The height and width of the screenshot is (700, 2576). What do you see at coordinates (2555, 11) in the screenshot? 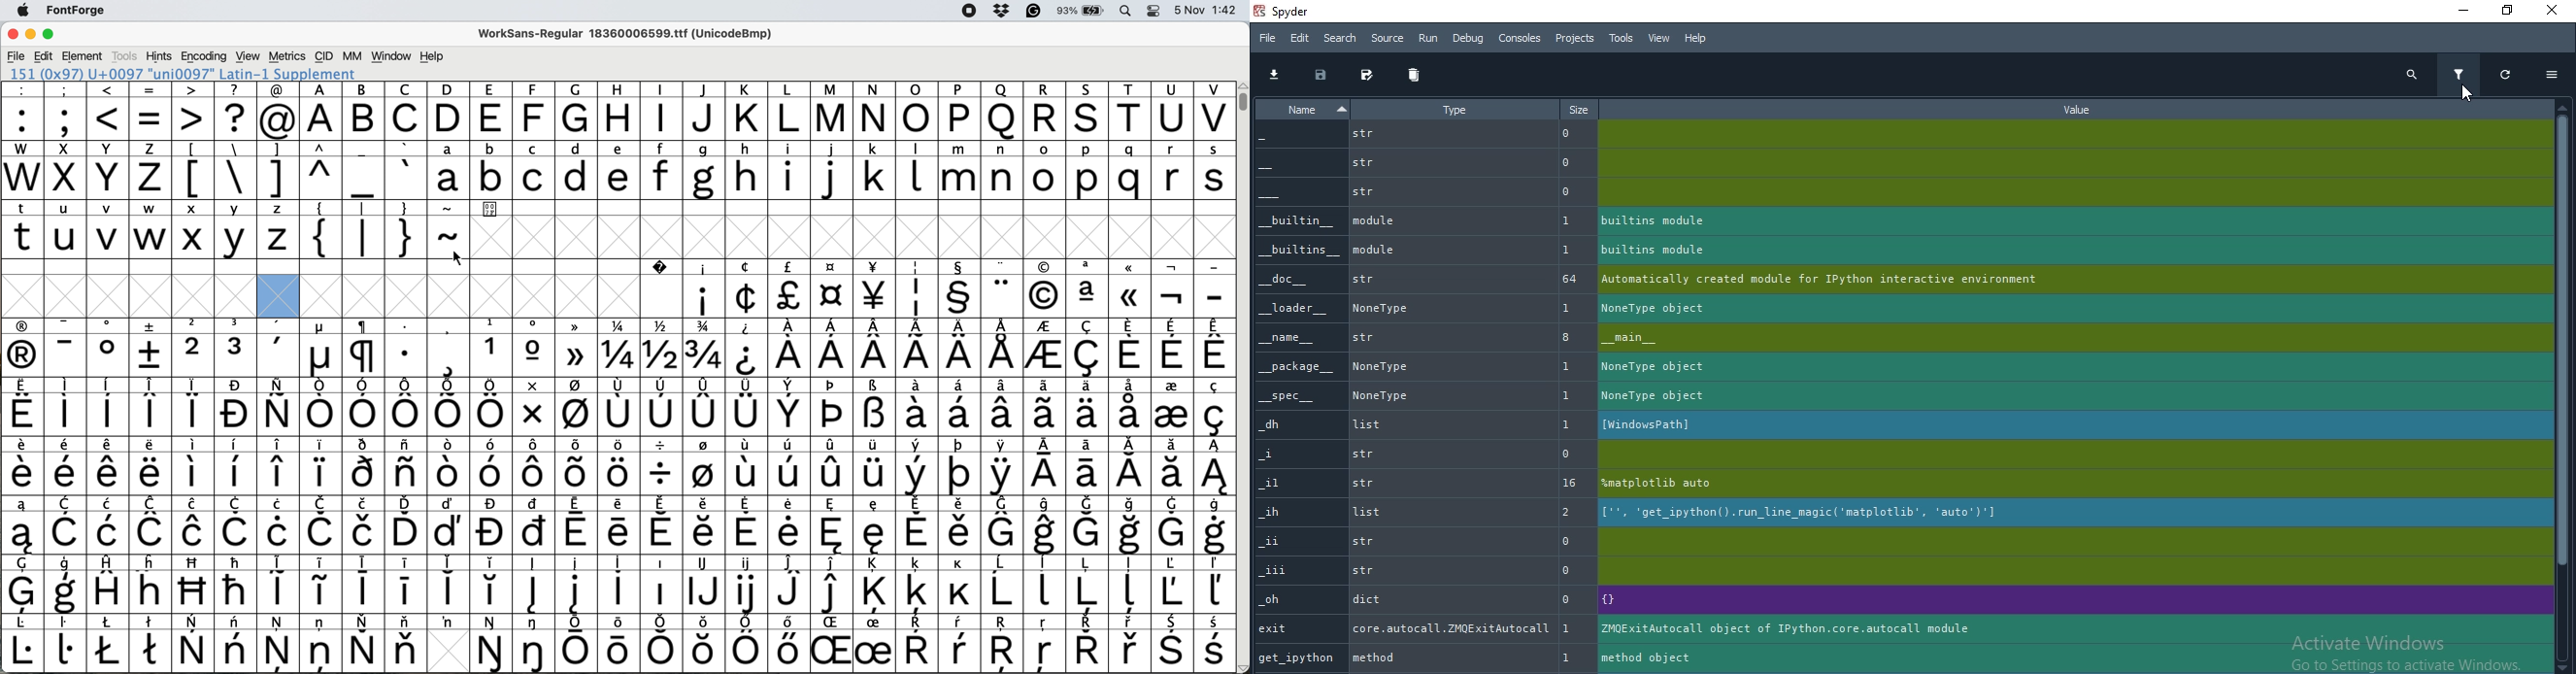
I see `Close` at bounding box center [2555, 11].